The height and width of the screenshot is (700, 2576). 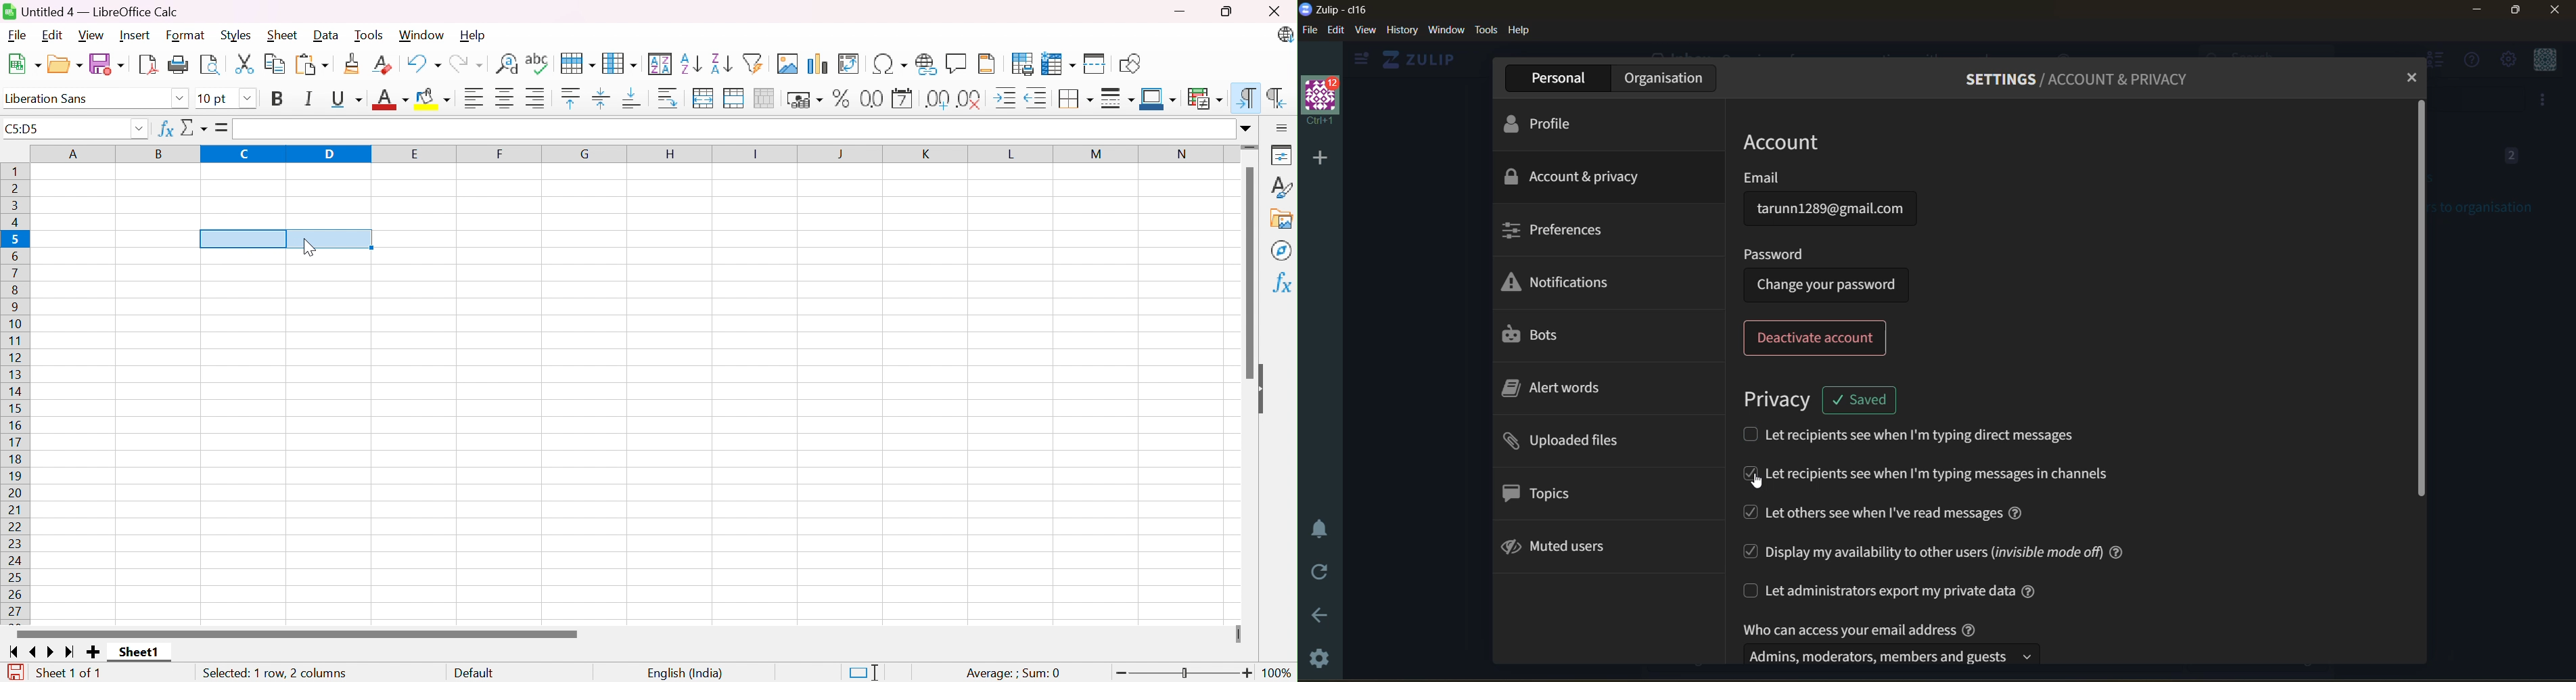 I want to click on organisation name and profile picture, so click(x=1323, y=101).